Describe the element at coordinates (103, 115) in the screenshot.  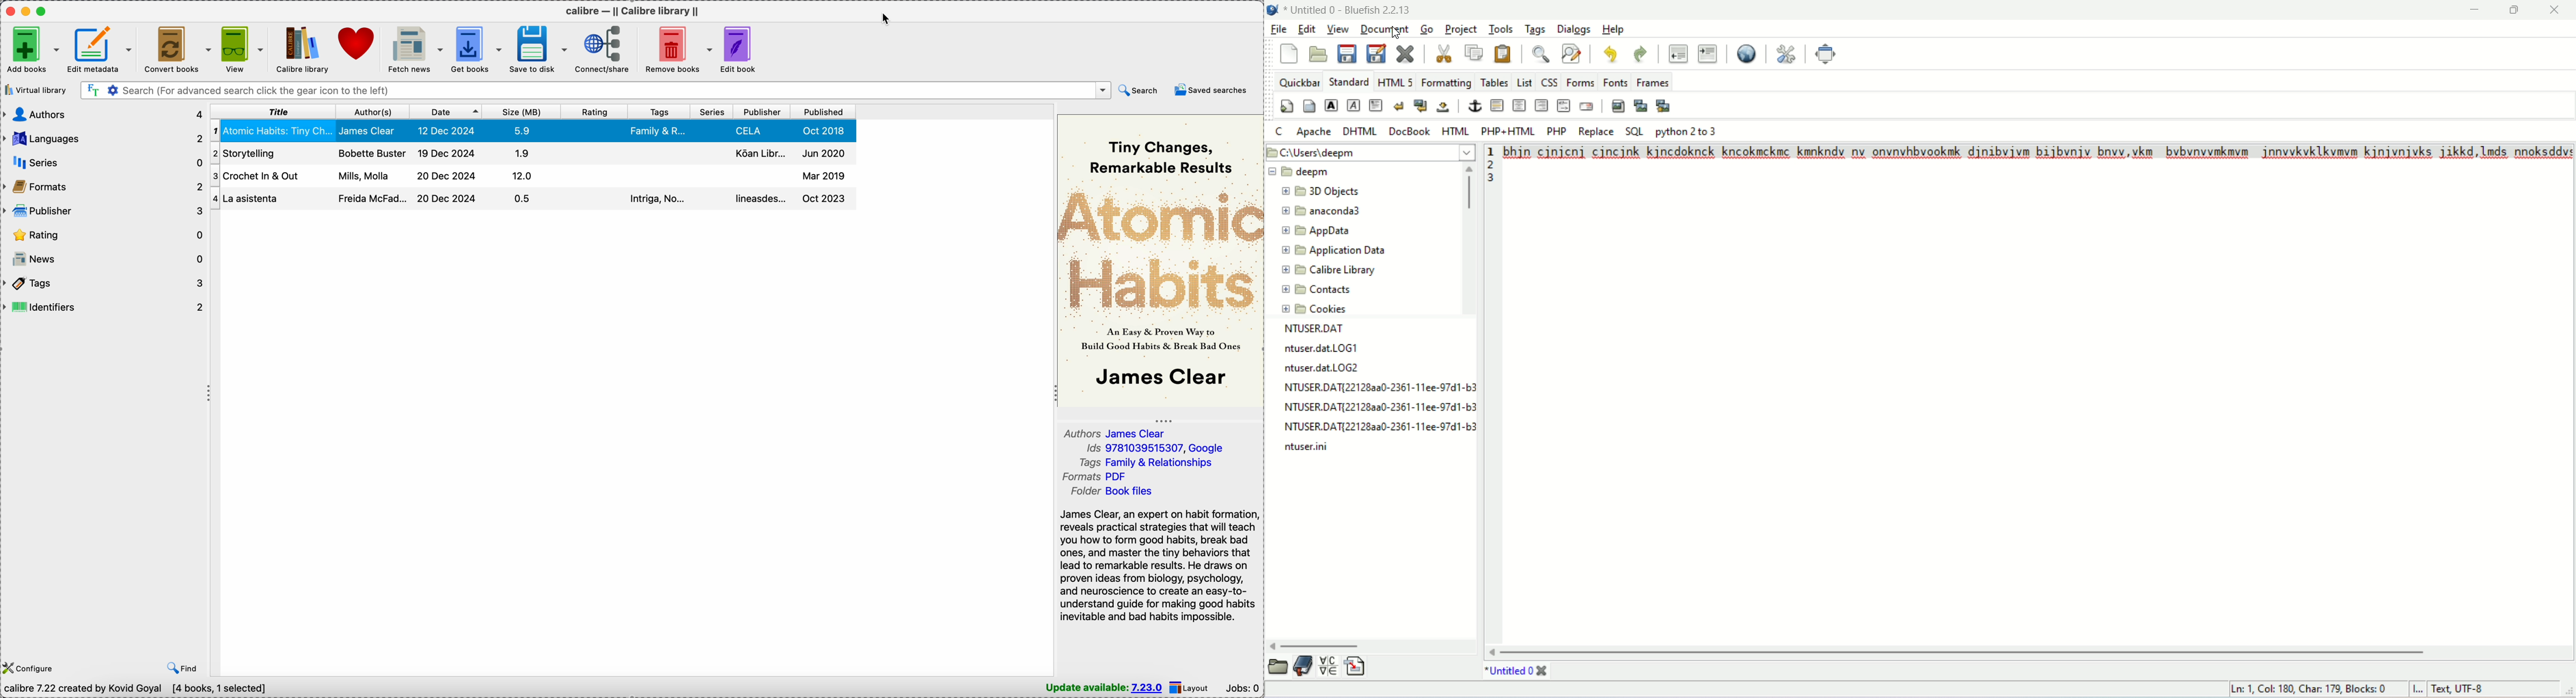
I see `authors` at that location.